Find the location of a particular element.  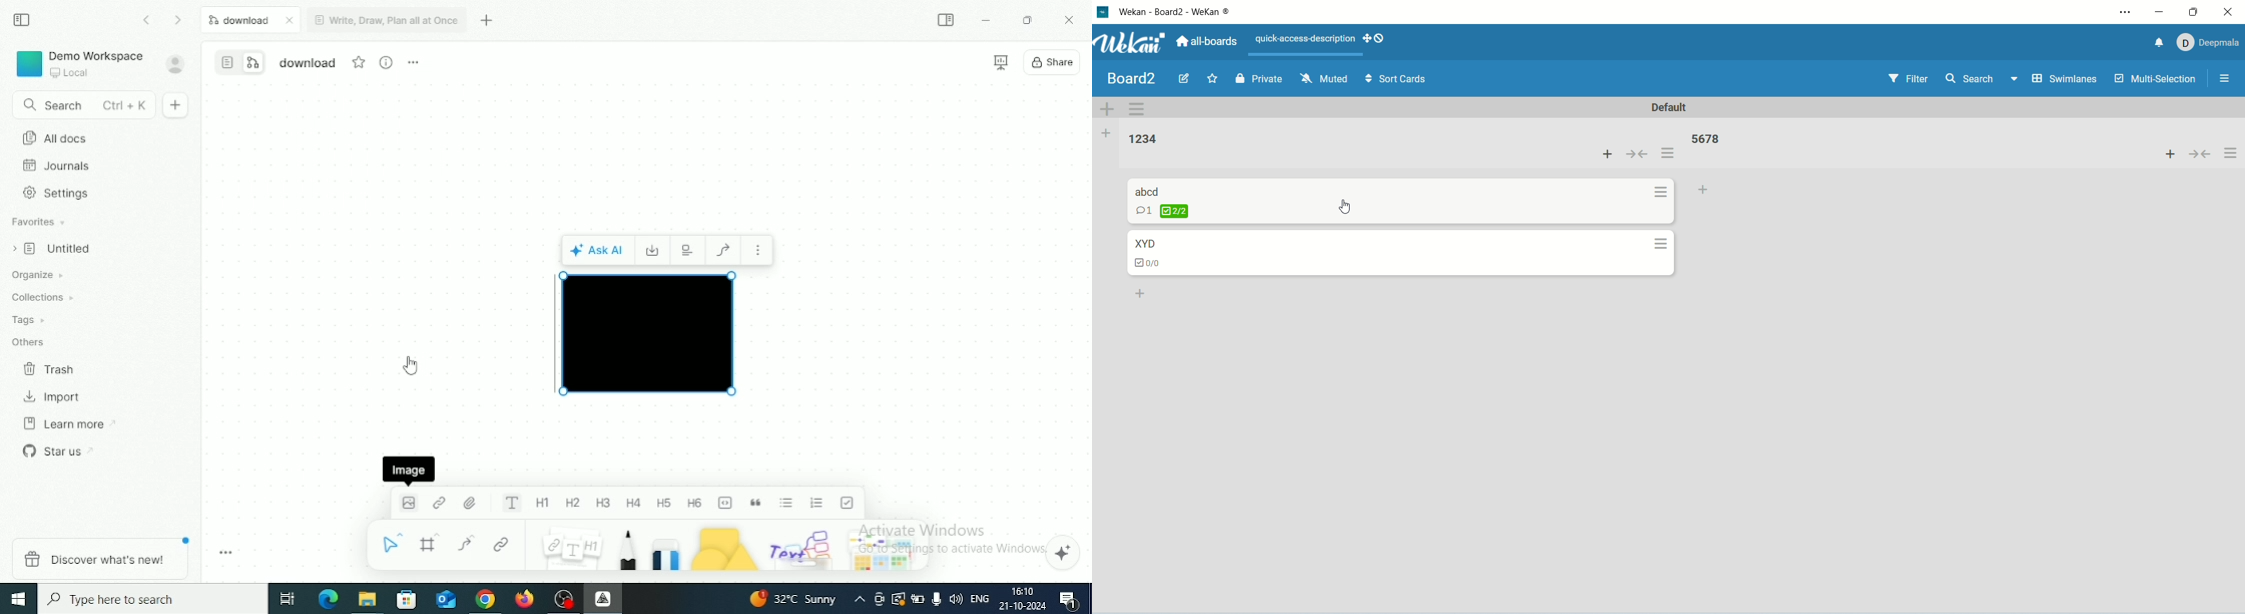

Draw Connector is located at coordinates (724, 250).